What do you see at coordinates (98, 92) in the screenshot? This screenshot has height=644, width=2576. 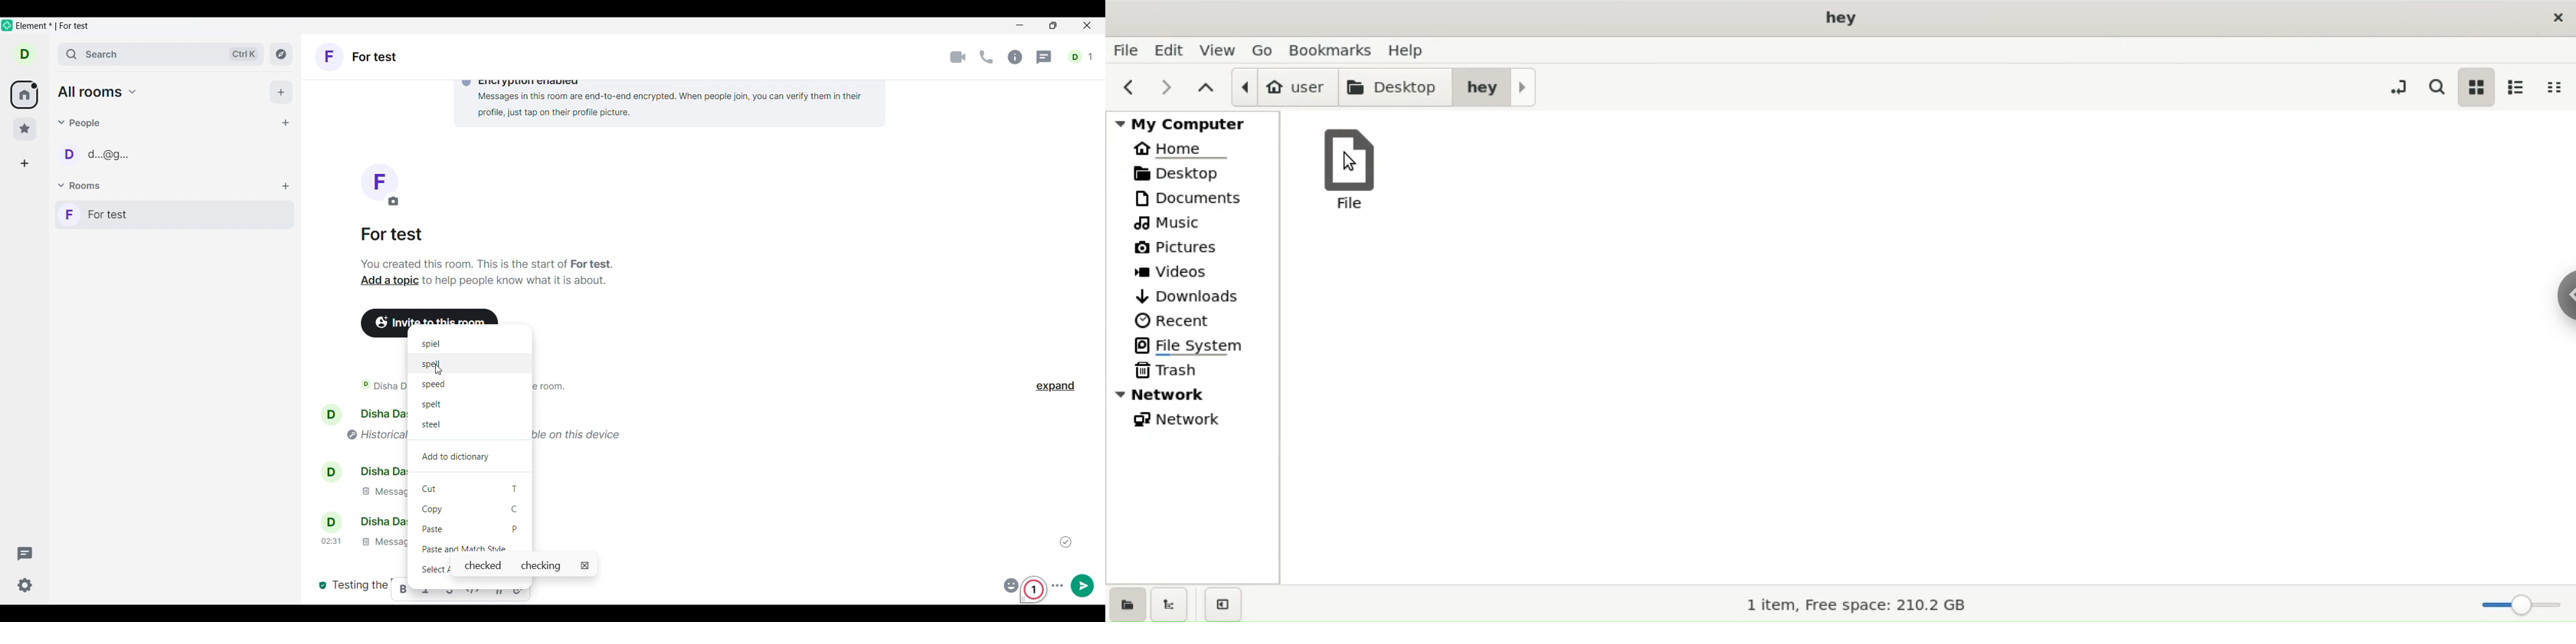 I see `Show all rooms` at bounding box center [98, 92].